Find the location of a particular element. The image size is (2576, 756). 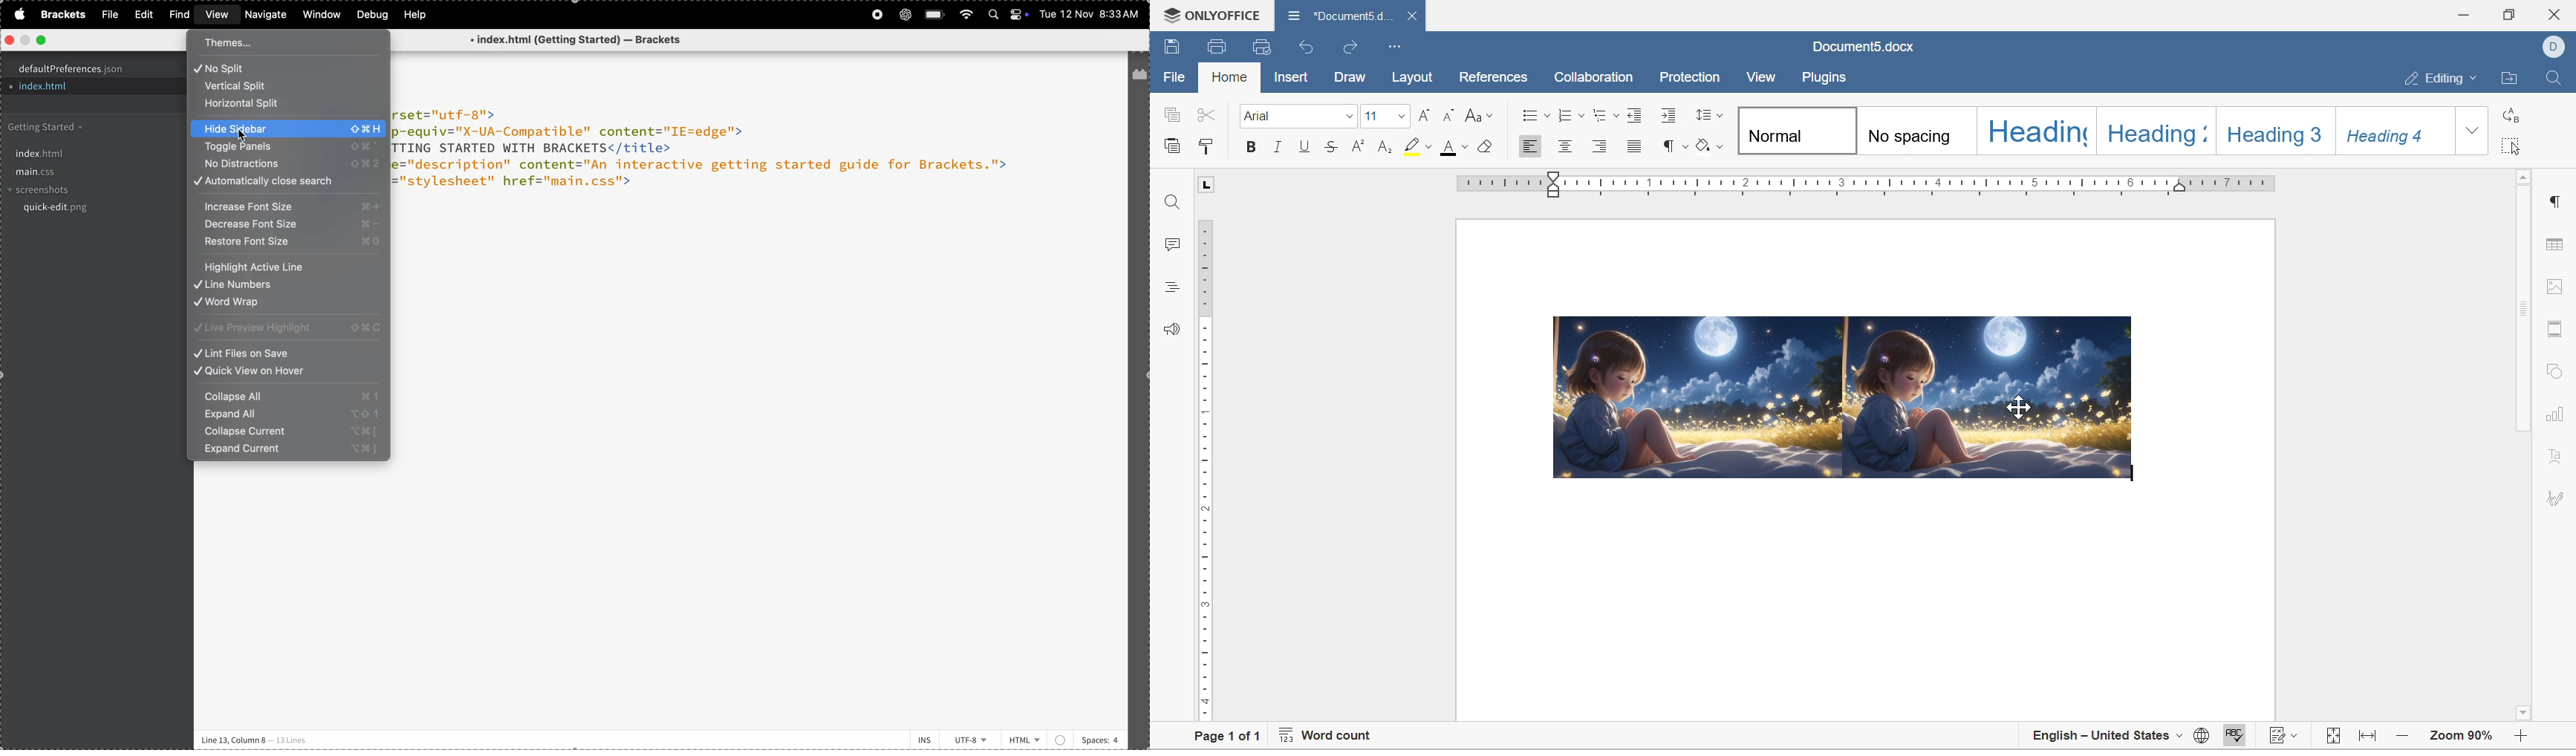

zoom 90% is located at coordinates (2462, 736).